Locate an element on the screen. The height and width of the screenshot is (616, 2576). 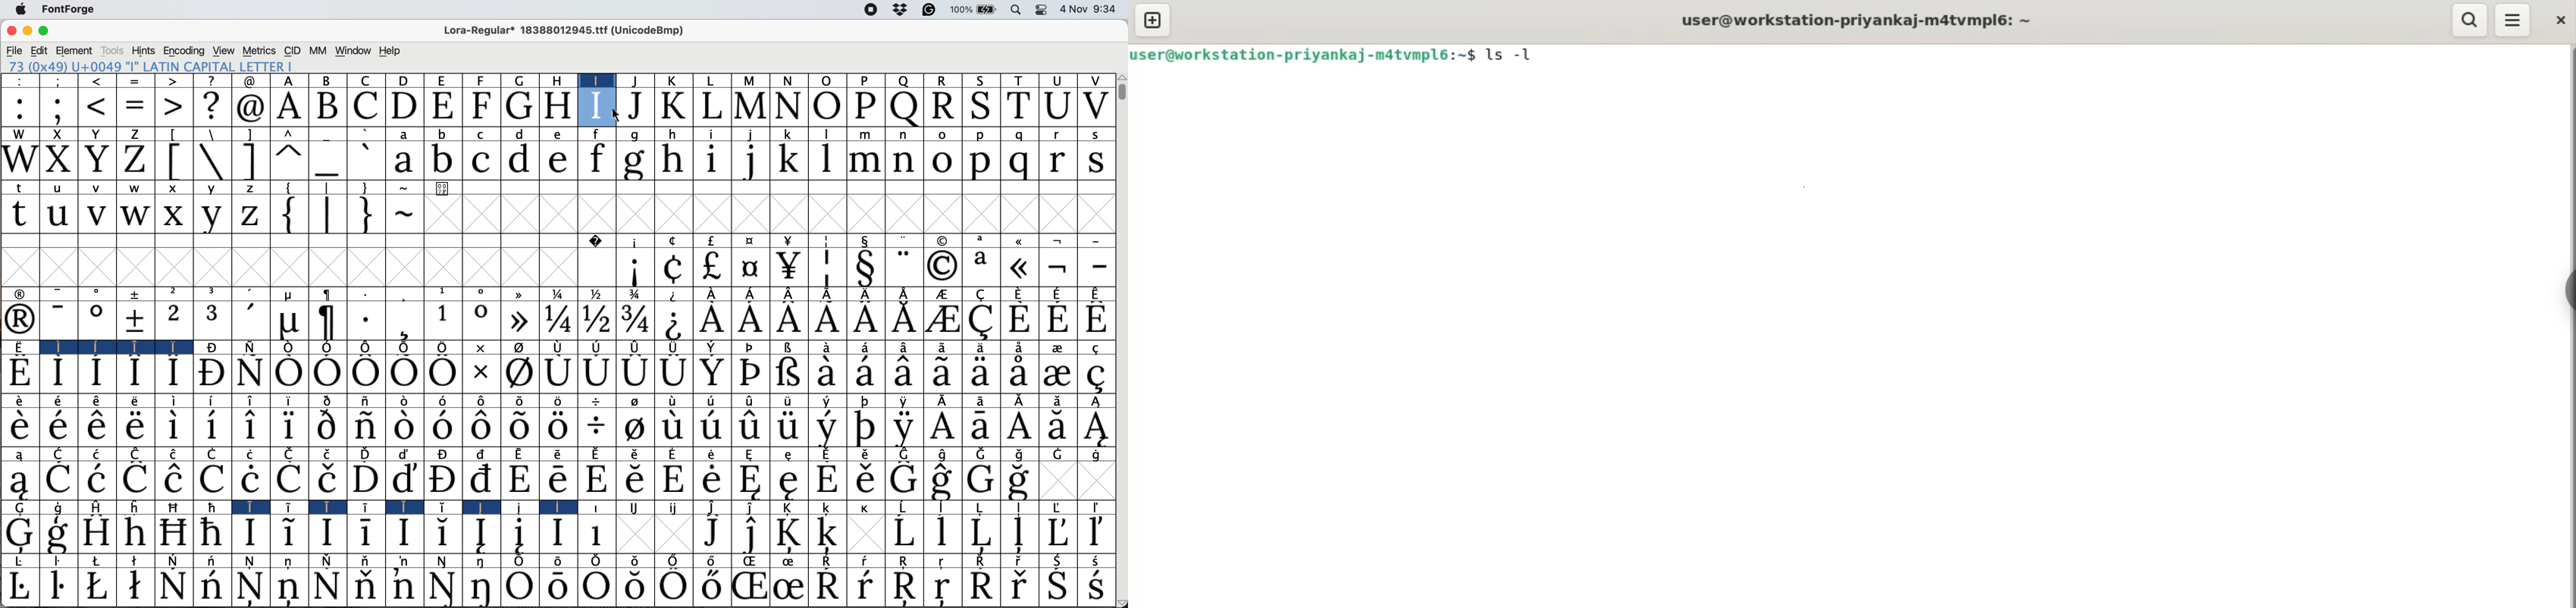
Symbol is located at coordinates (941, 265).